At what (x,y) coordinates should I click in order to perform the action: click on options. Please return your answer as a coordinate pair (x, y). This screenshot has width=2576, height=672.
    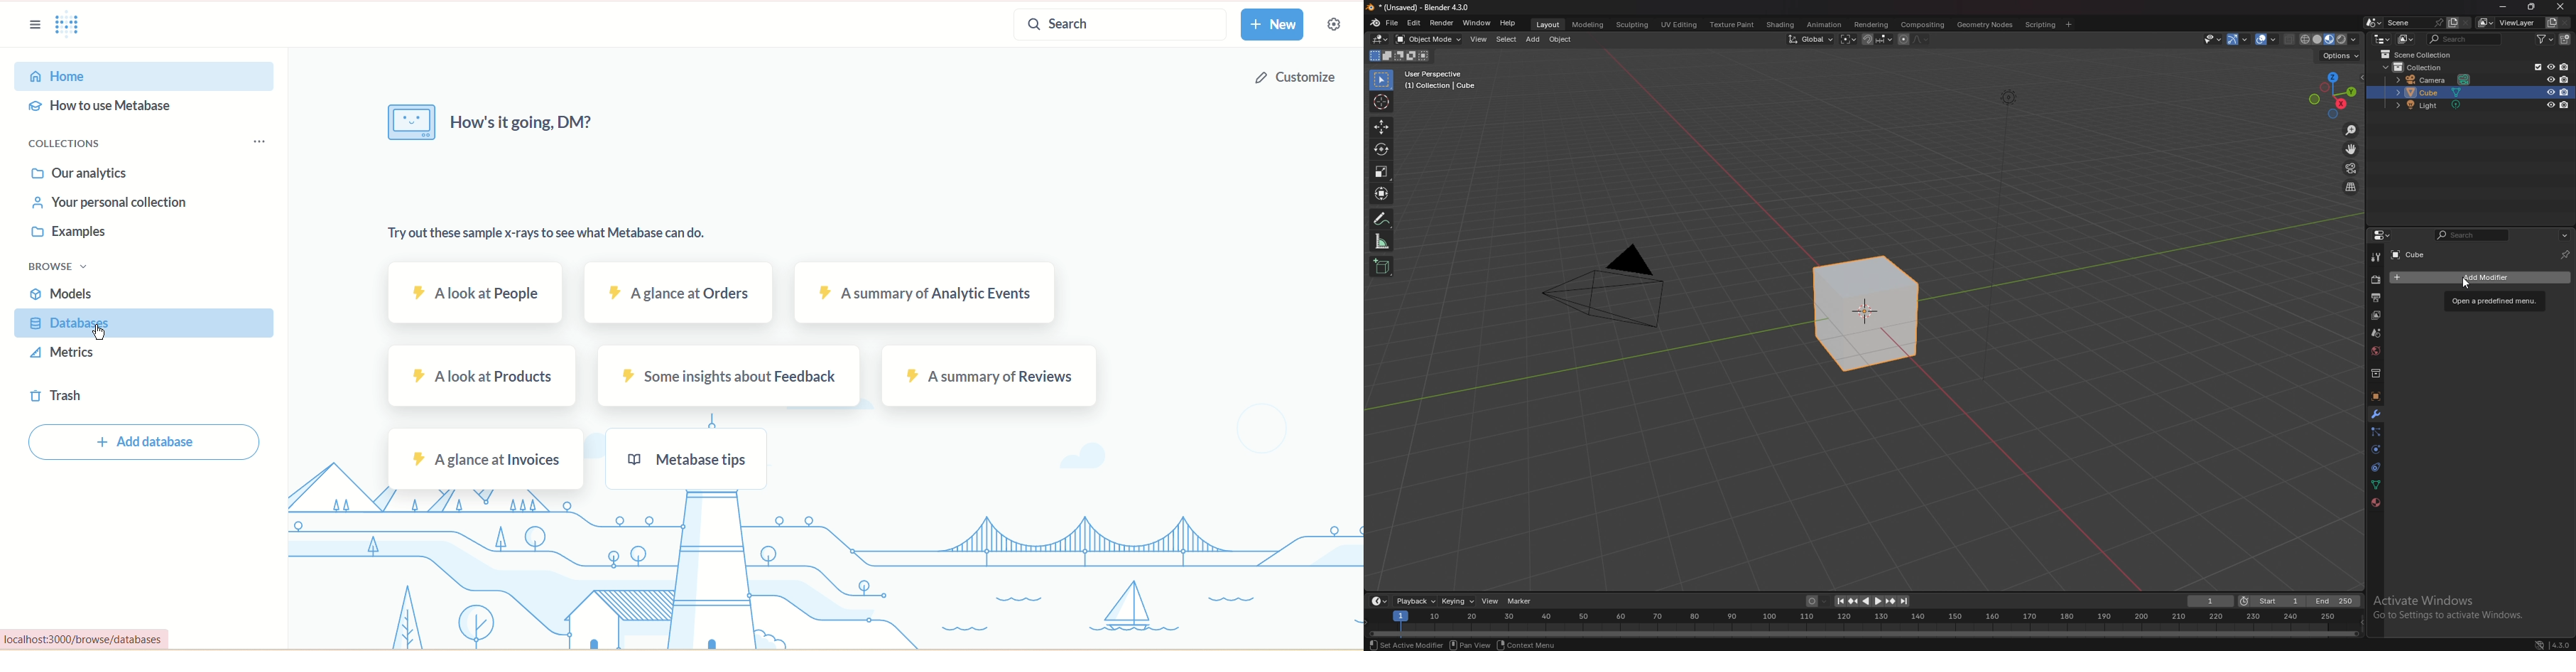
    Looking at the image, I should click on (261, 143).